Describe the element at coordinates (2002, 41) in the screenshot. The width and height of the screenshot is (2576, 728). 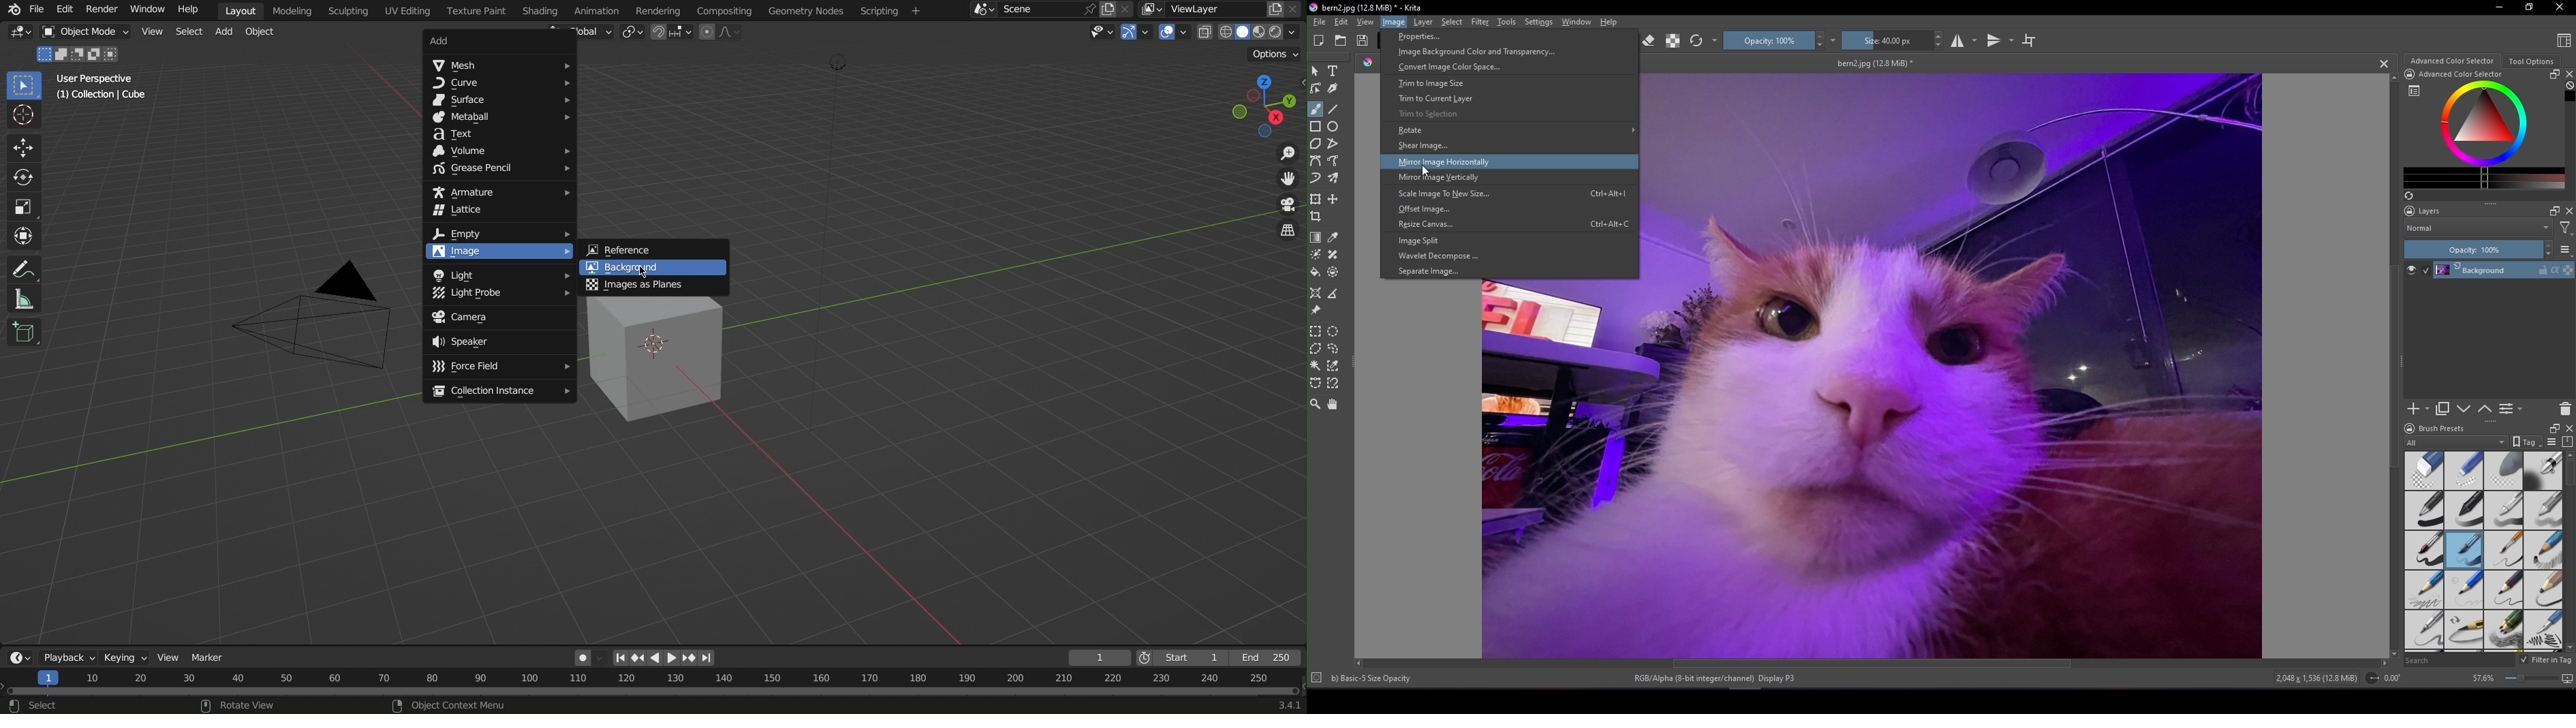
I see `Vertical mirror tool` at that location.